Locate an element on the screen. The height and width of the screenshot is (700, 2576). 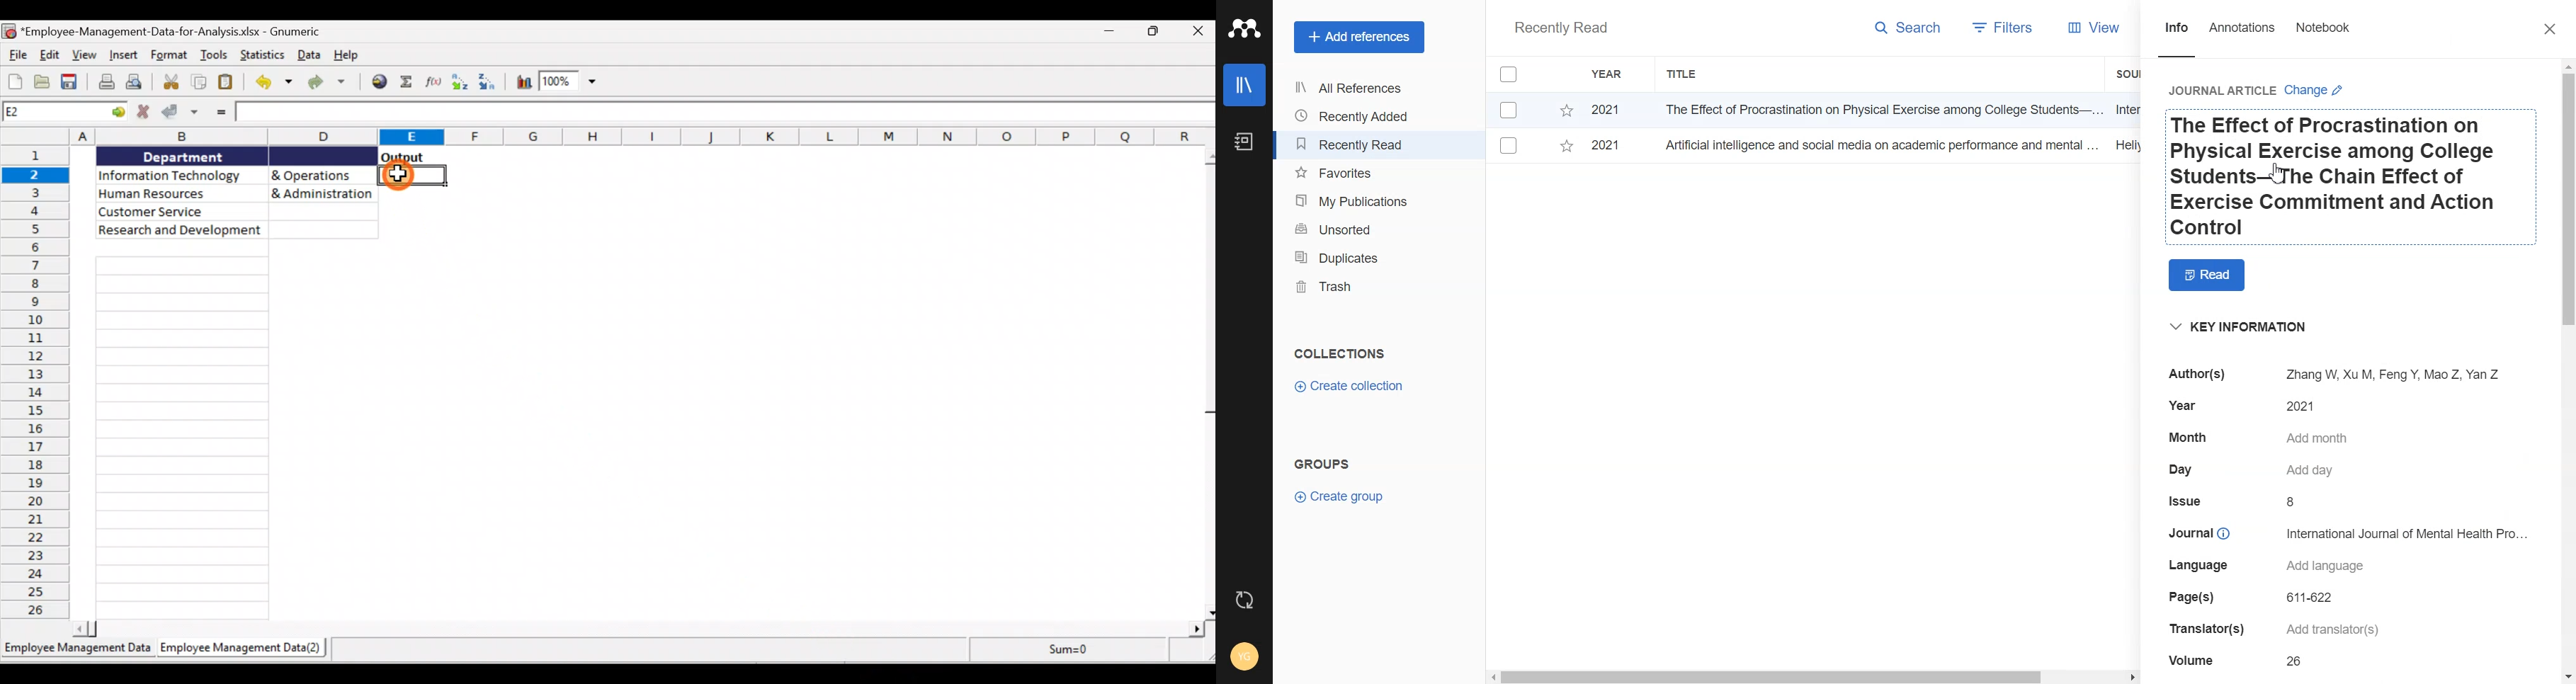
Author(s) Zhang W, Xu M, Feng Y, Mao Z, Yan Z is located at coordinates (2339, 374).